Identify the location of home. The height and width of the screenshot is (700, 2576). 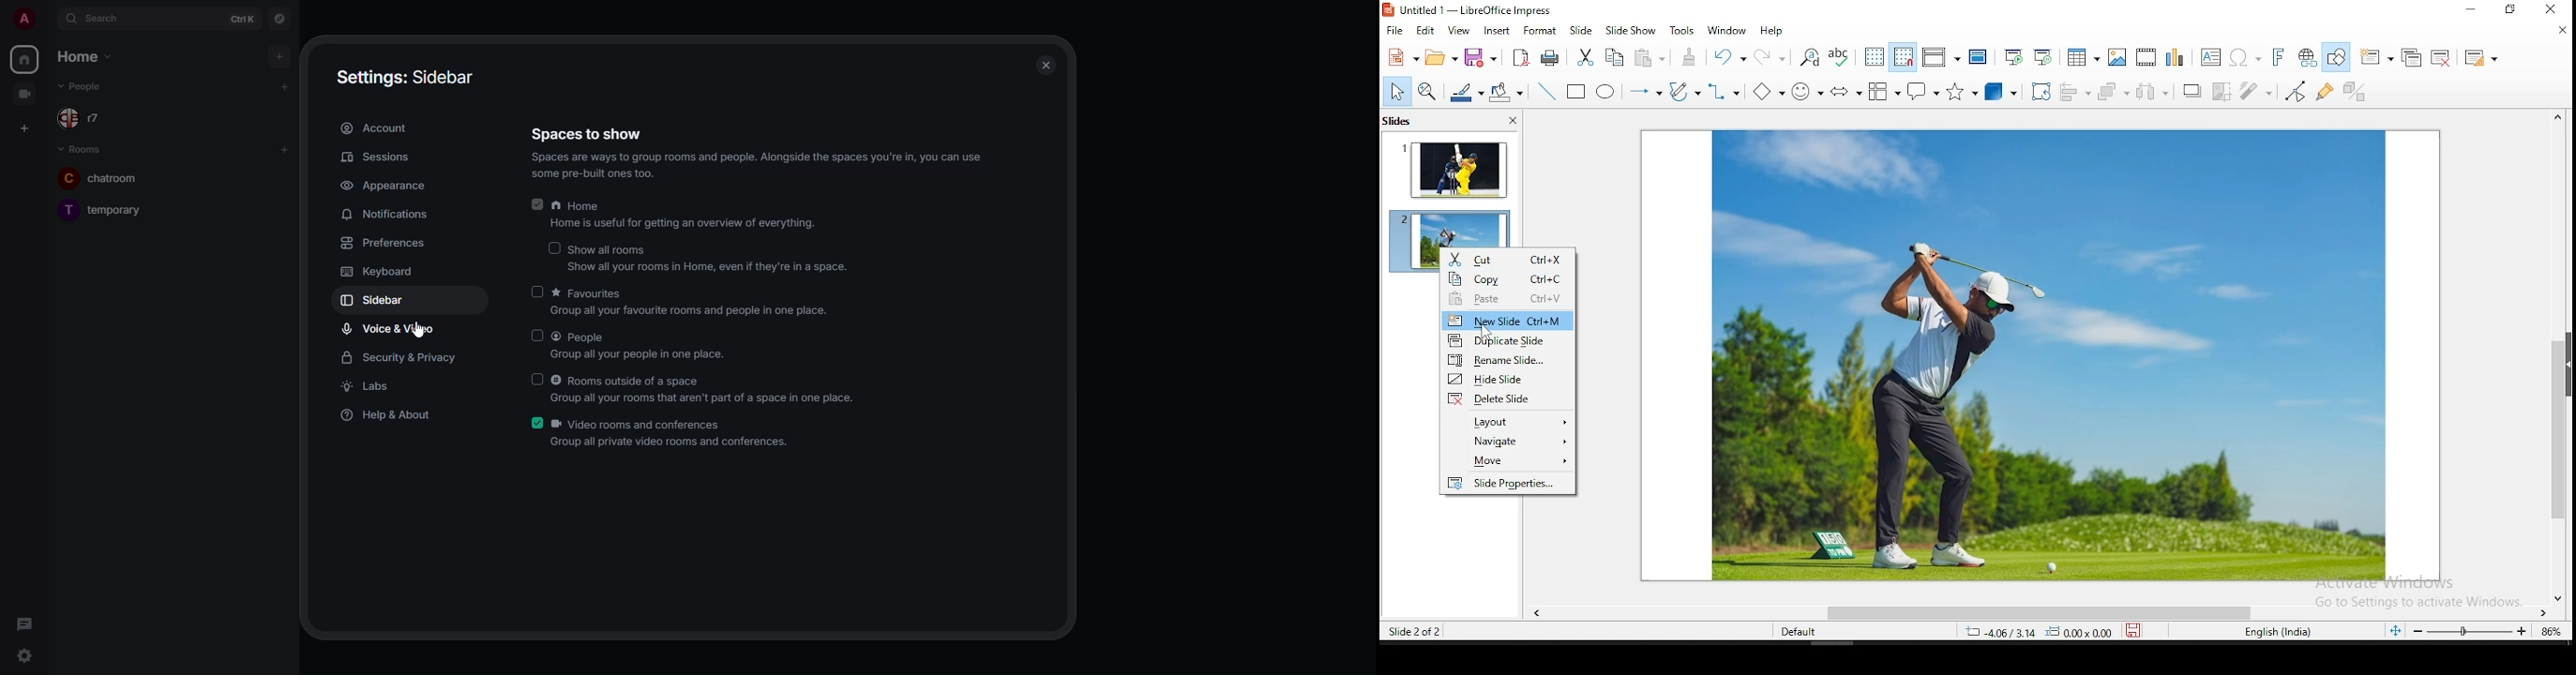
(85, 54).